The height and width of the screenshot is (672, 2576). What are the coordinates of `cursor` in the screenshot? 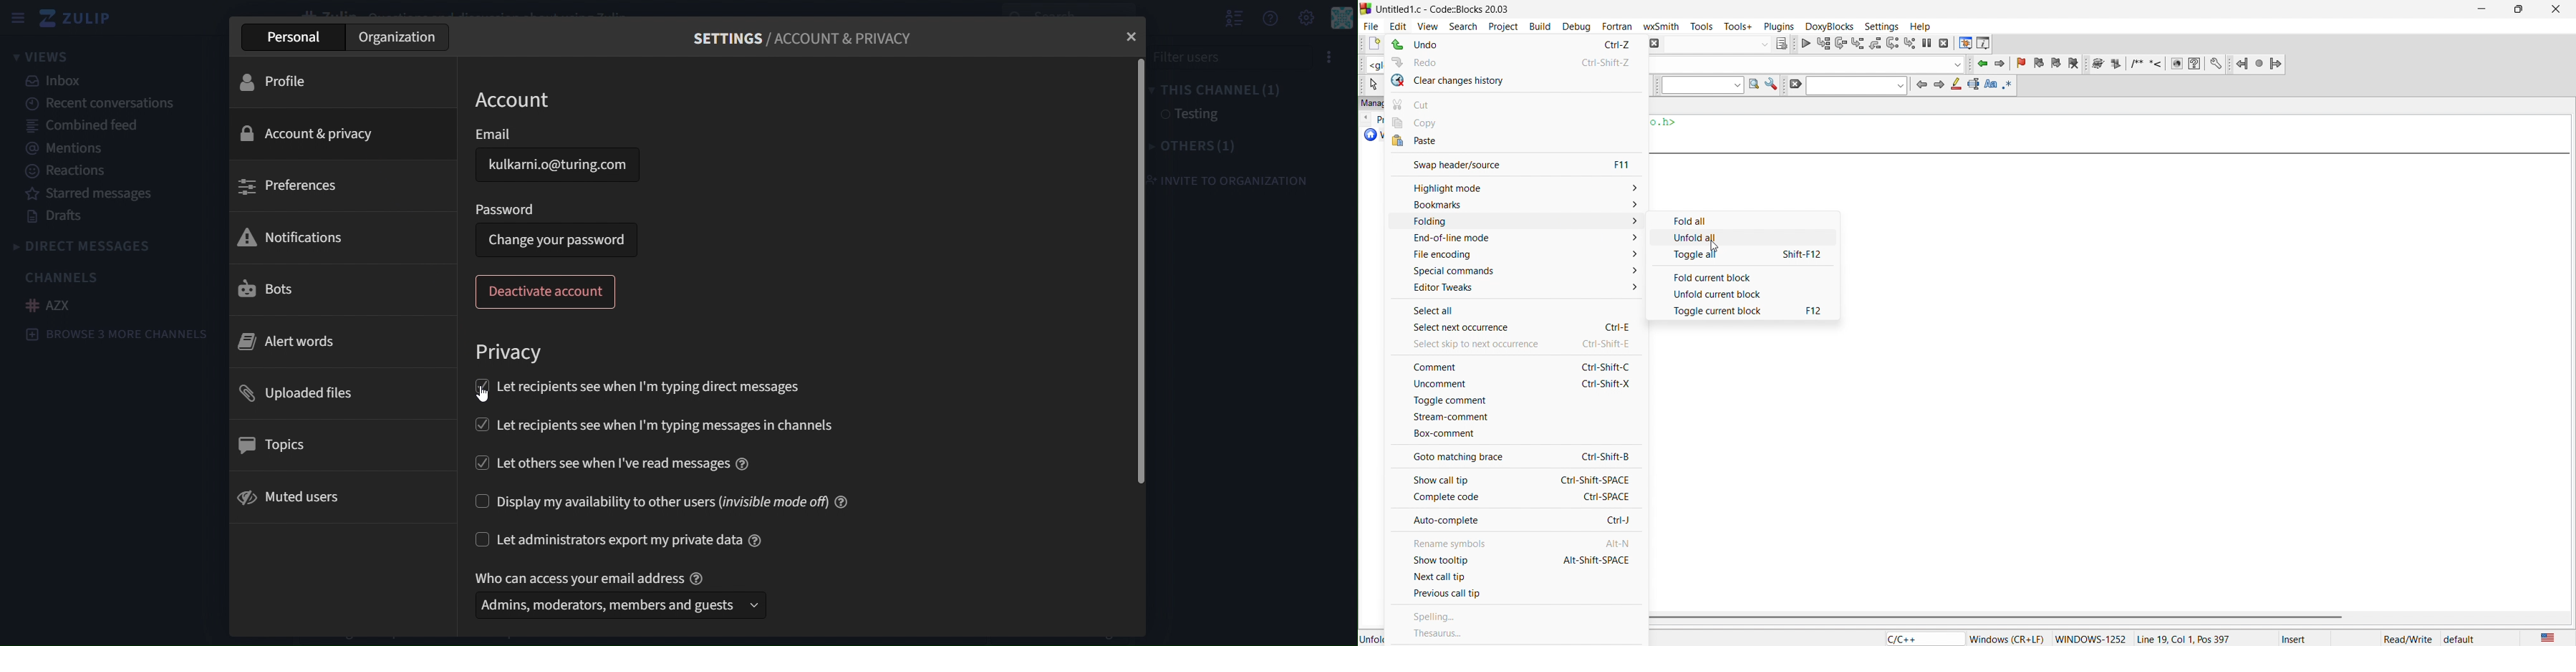 It's located at (482, 396).